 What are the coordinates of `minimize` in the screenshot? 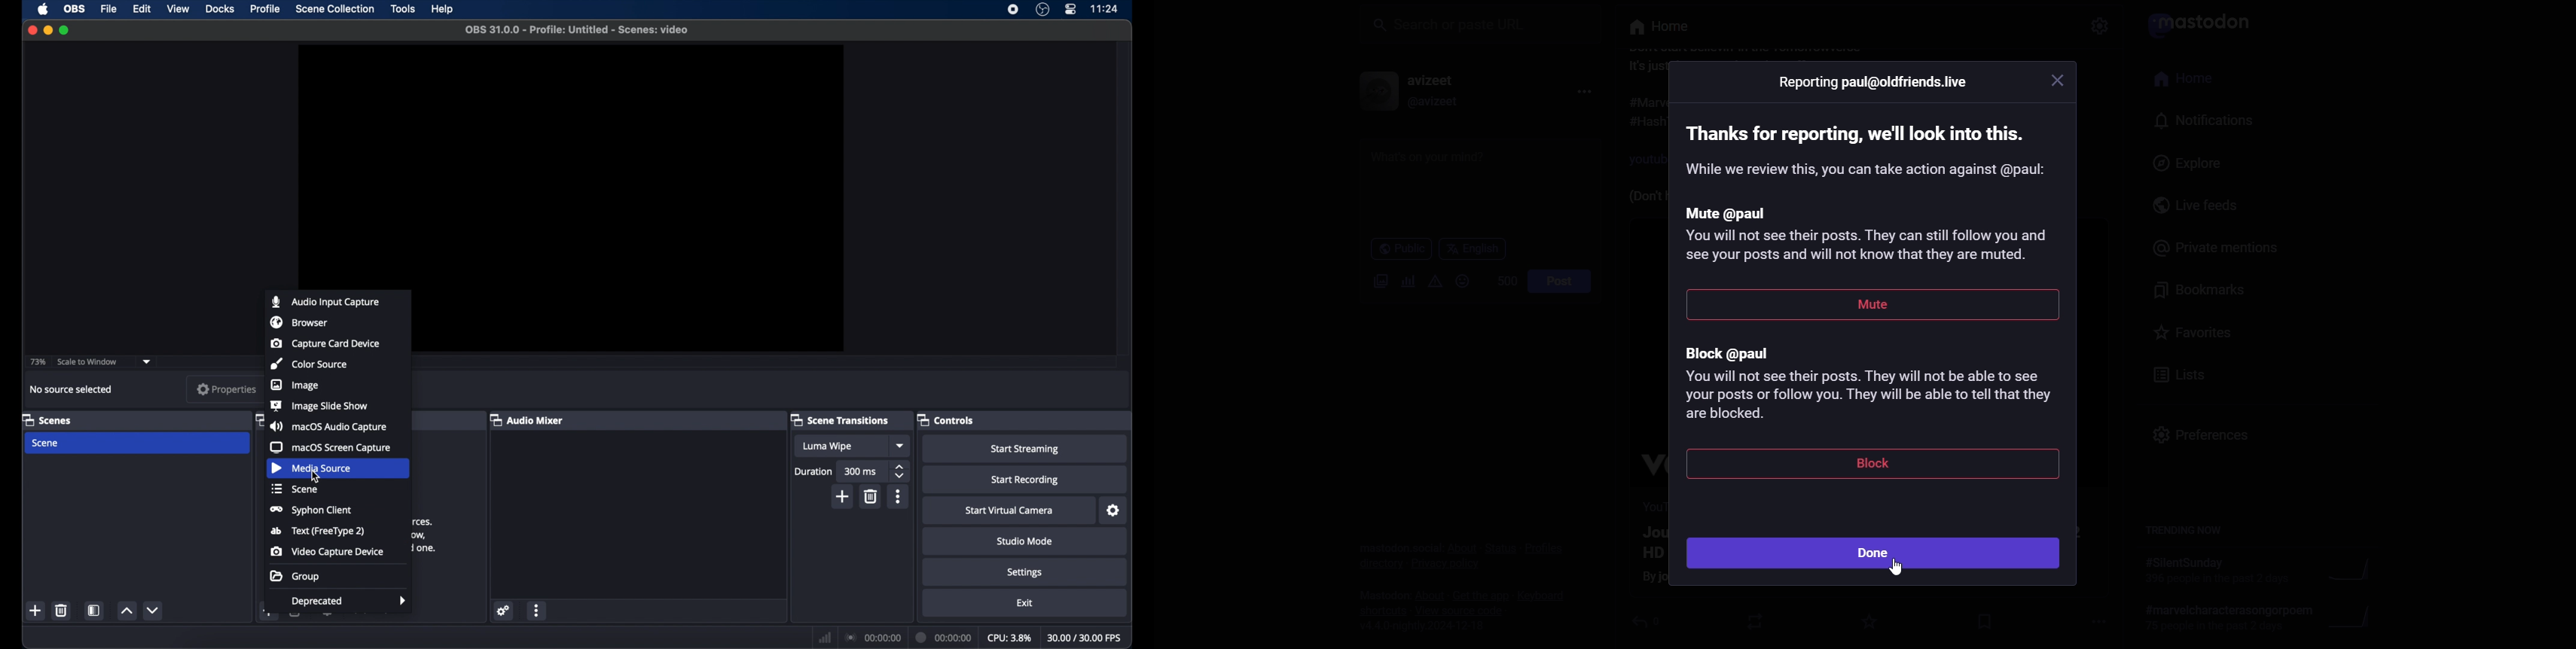 It's located at (47, 30).